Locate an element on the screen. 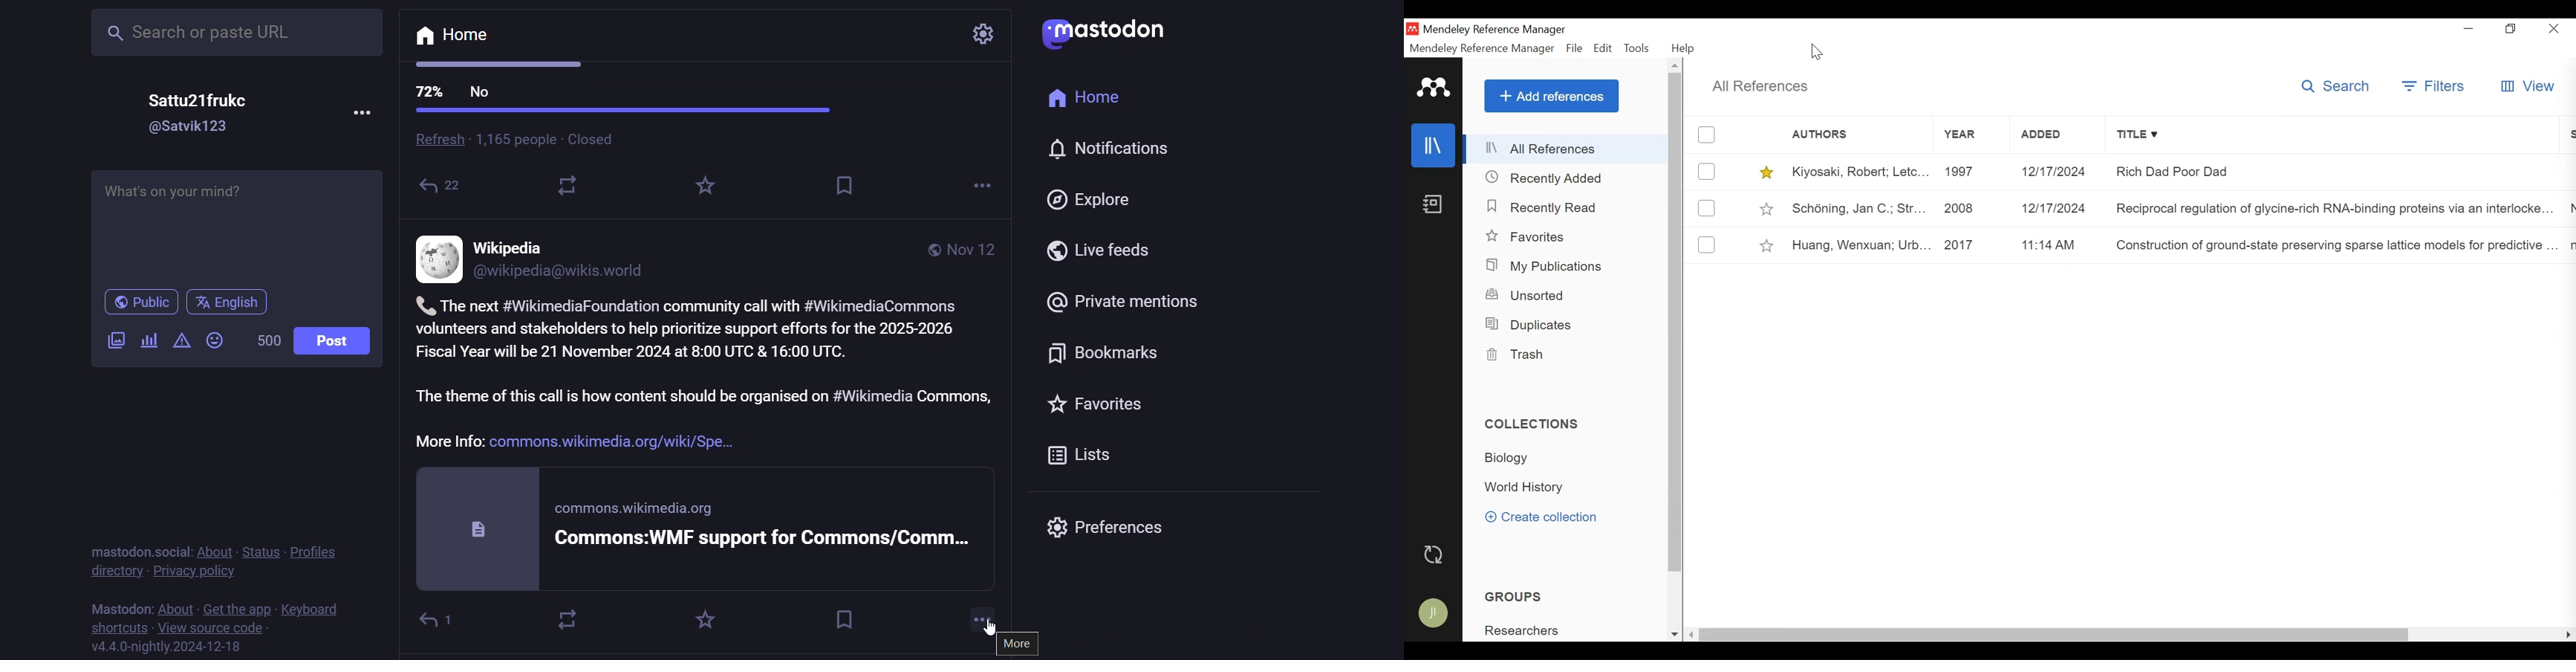 Image resolution: width=2576 pixels, height=672 pixels. last modified is located at coordinates (975, 251).